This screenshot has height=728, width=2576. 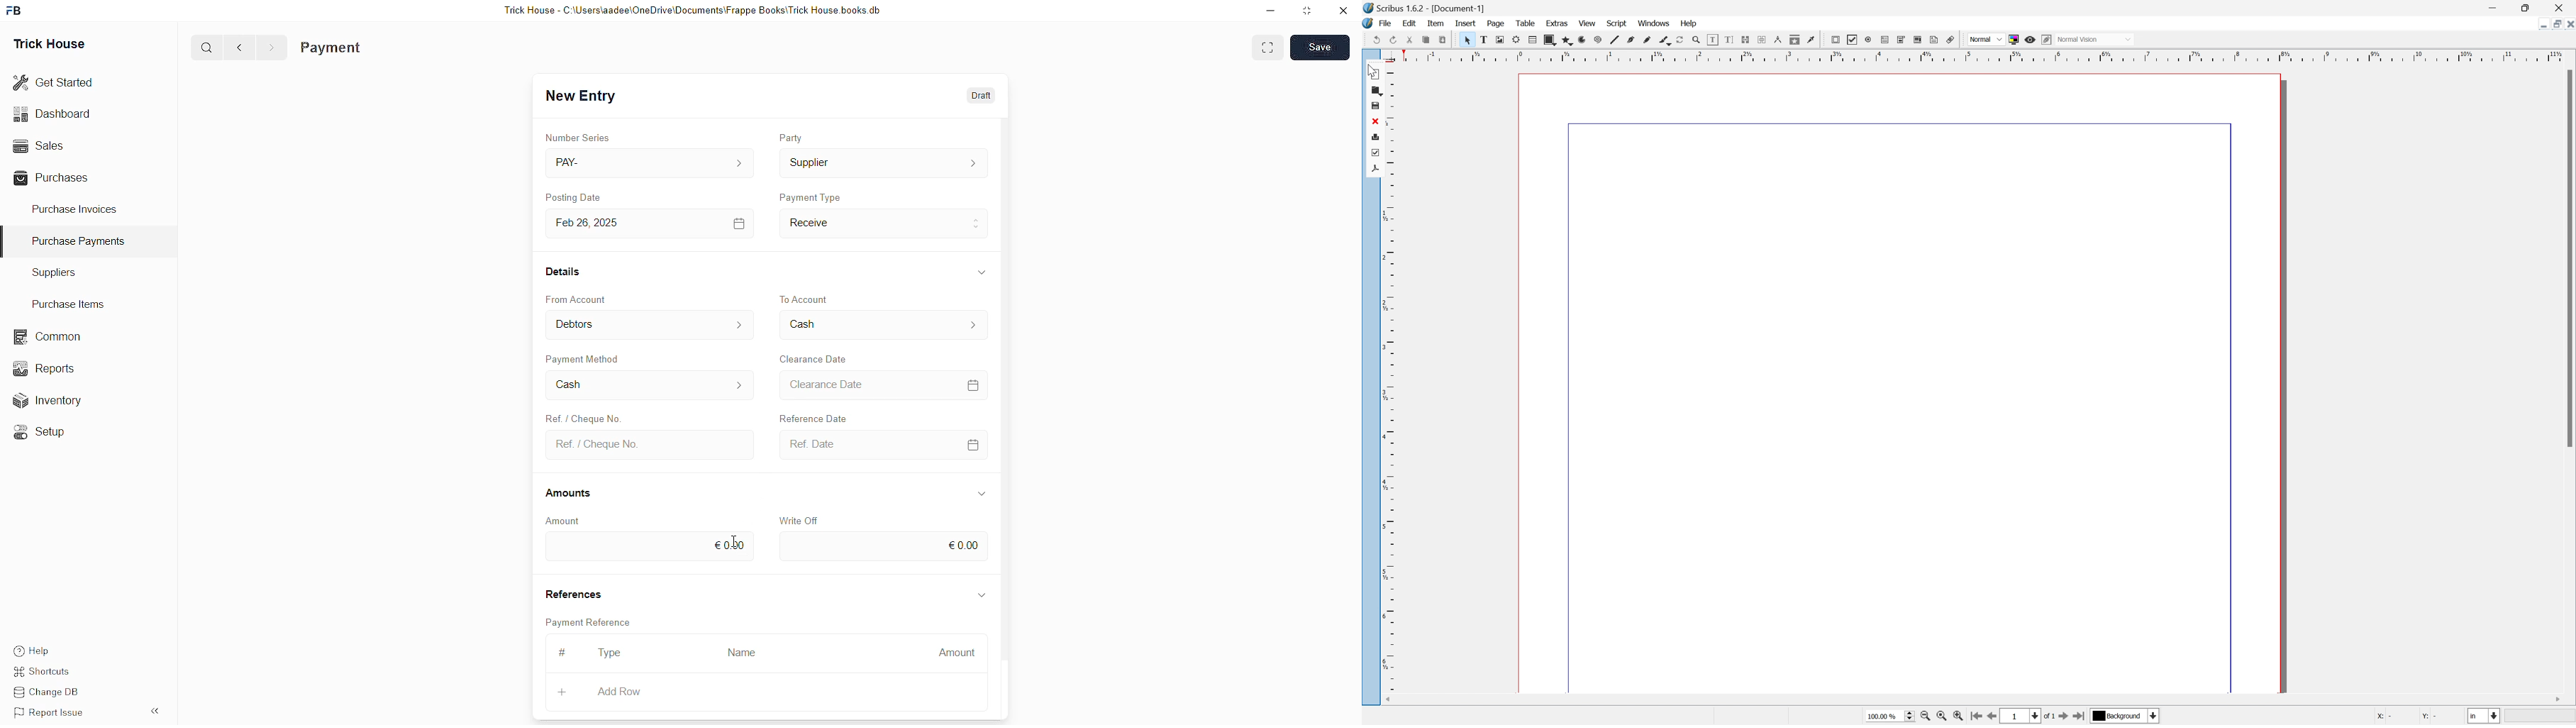 I want to click on Ref. / Cheque No., so click(x=591, y=419).